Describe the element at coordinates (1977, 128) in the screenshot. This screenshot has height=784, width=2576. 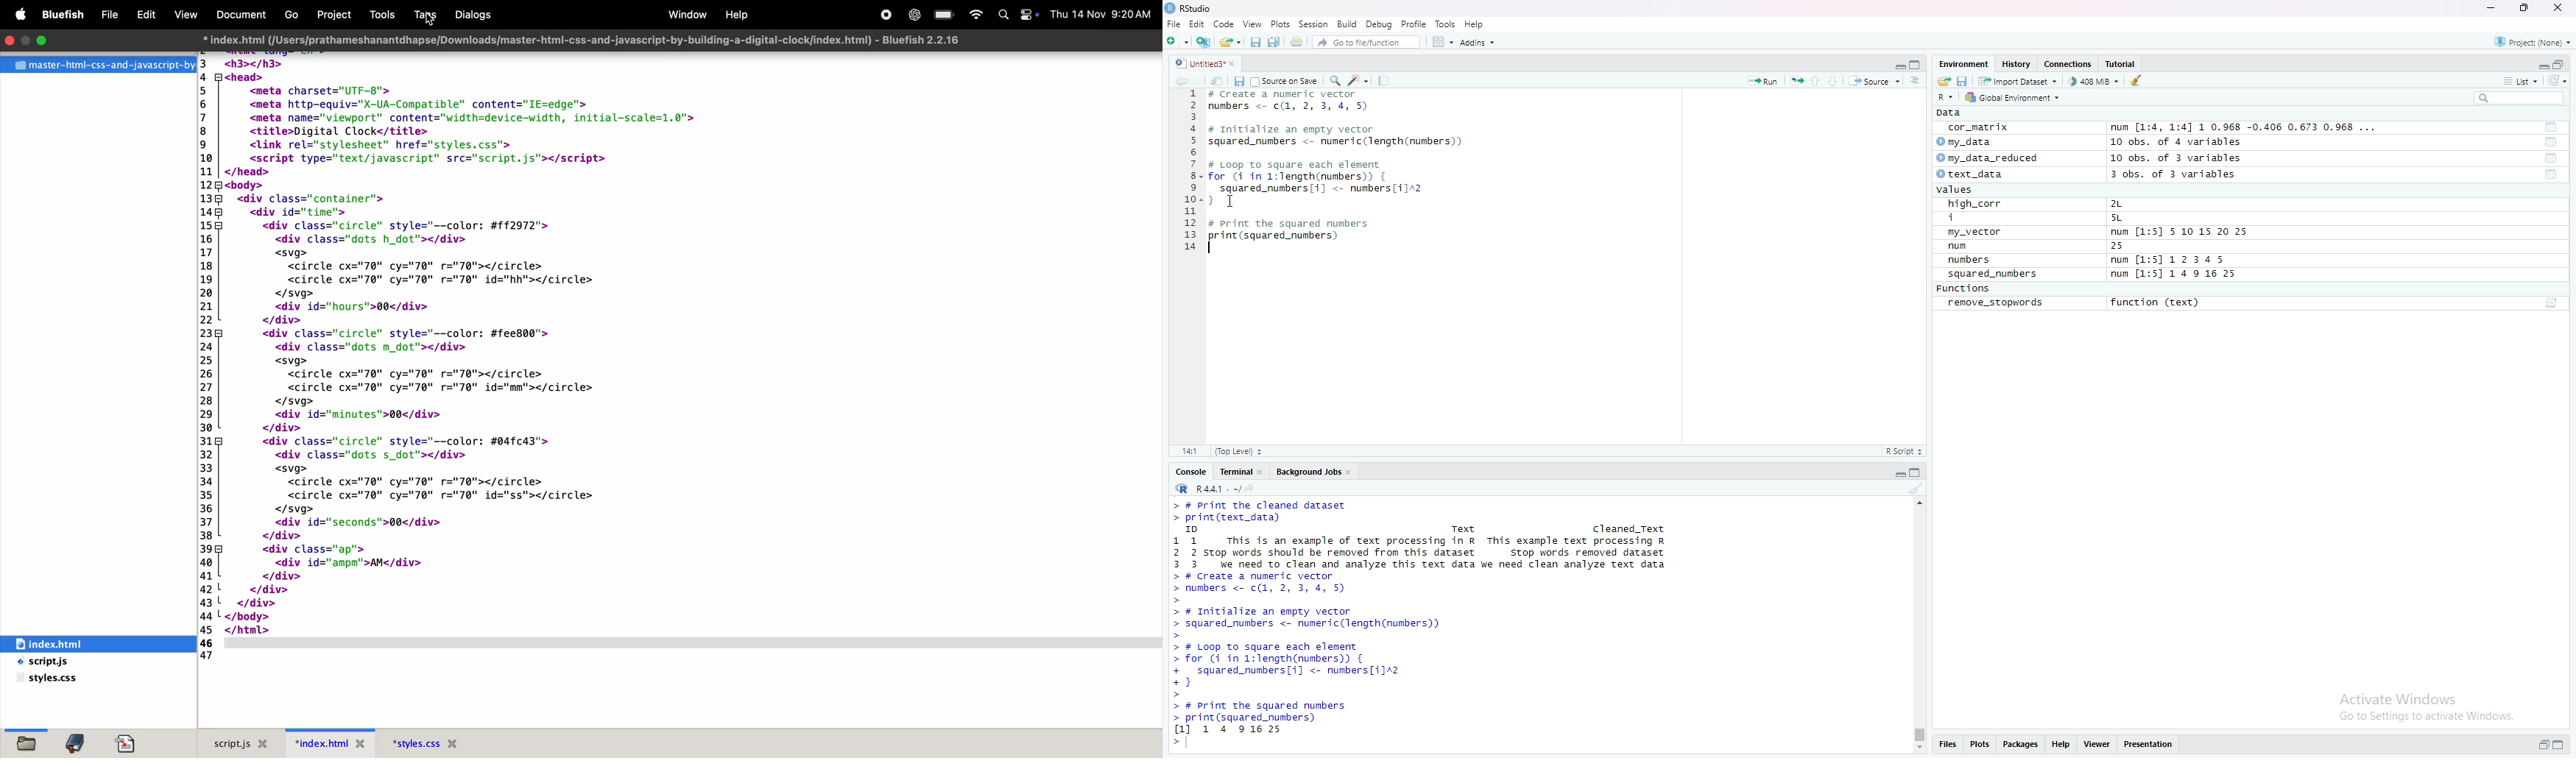
I see `cor_matrix` at that location.